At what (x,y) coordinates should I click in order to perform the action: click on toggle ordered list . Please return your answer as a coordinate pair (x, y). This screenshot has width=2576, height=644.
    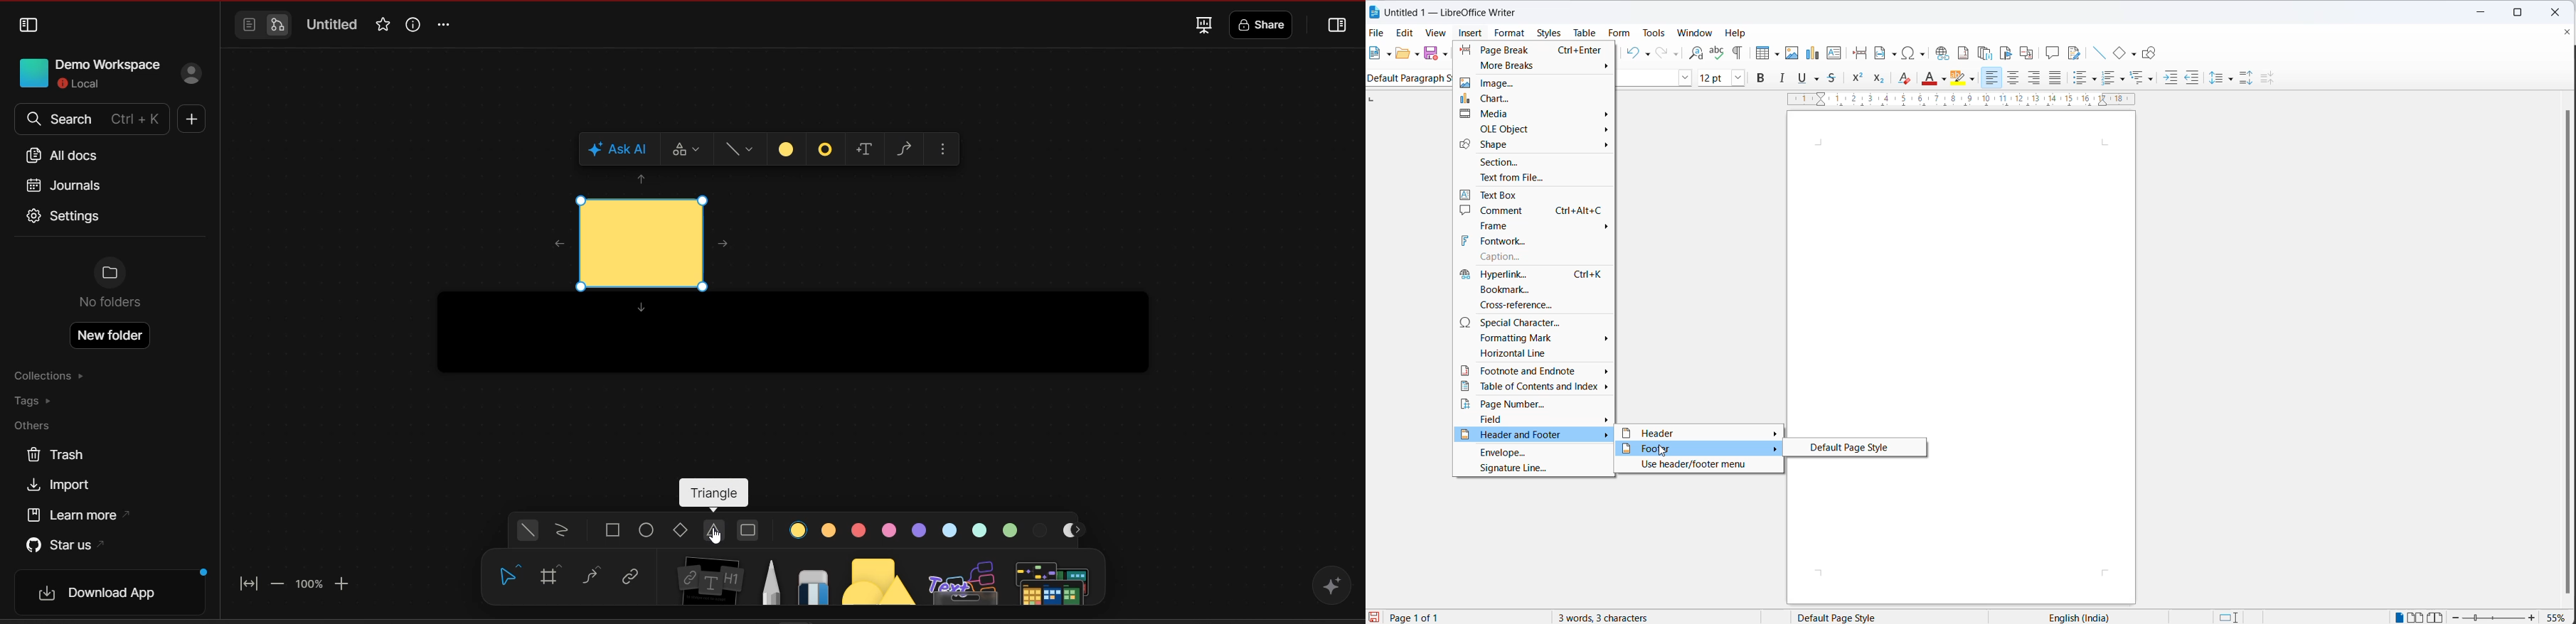
    Looking at the image, I should click on (2123, 79).